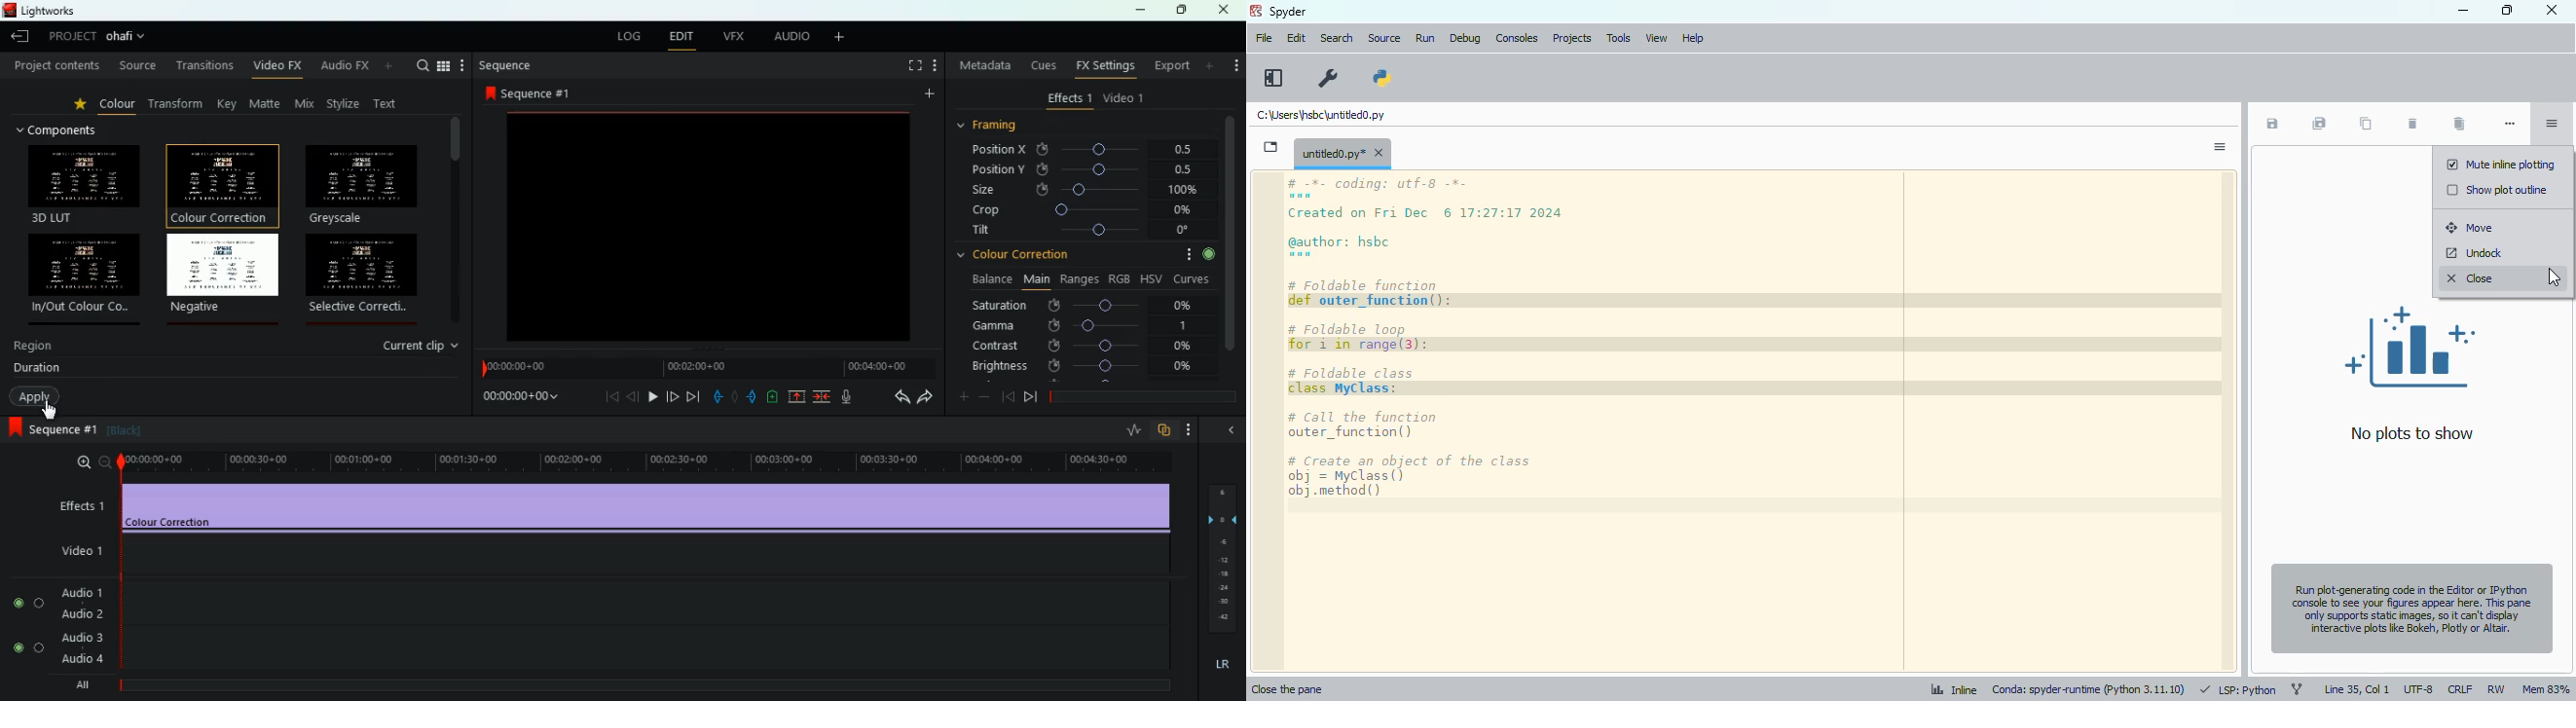 Image resolution: width=2576 pixels, height=728 pixels. I want to click on loghtworks, so click(54, 10).